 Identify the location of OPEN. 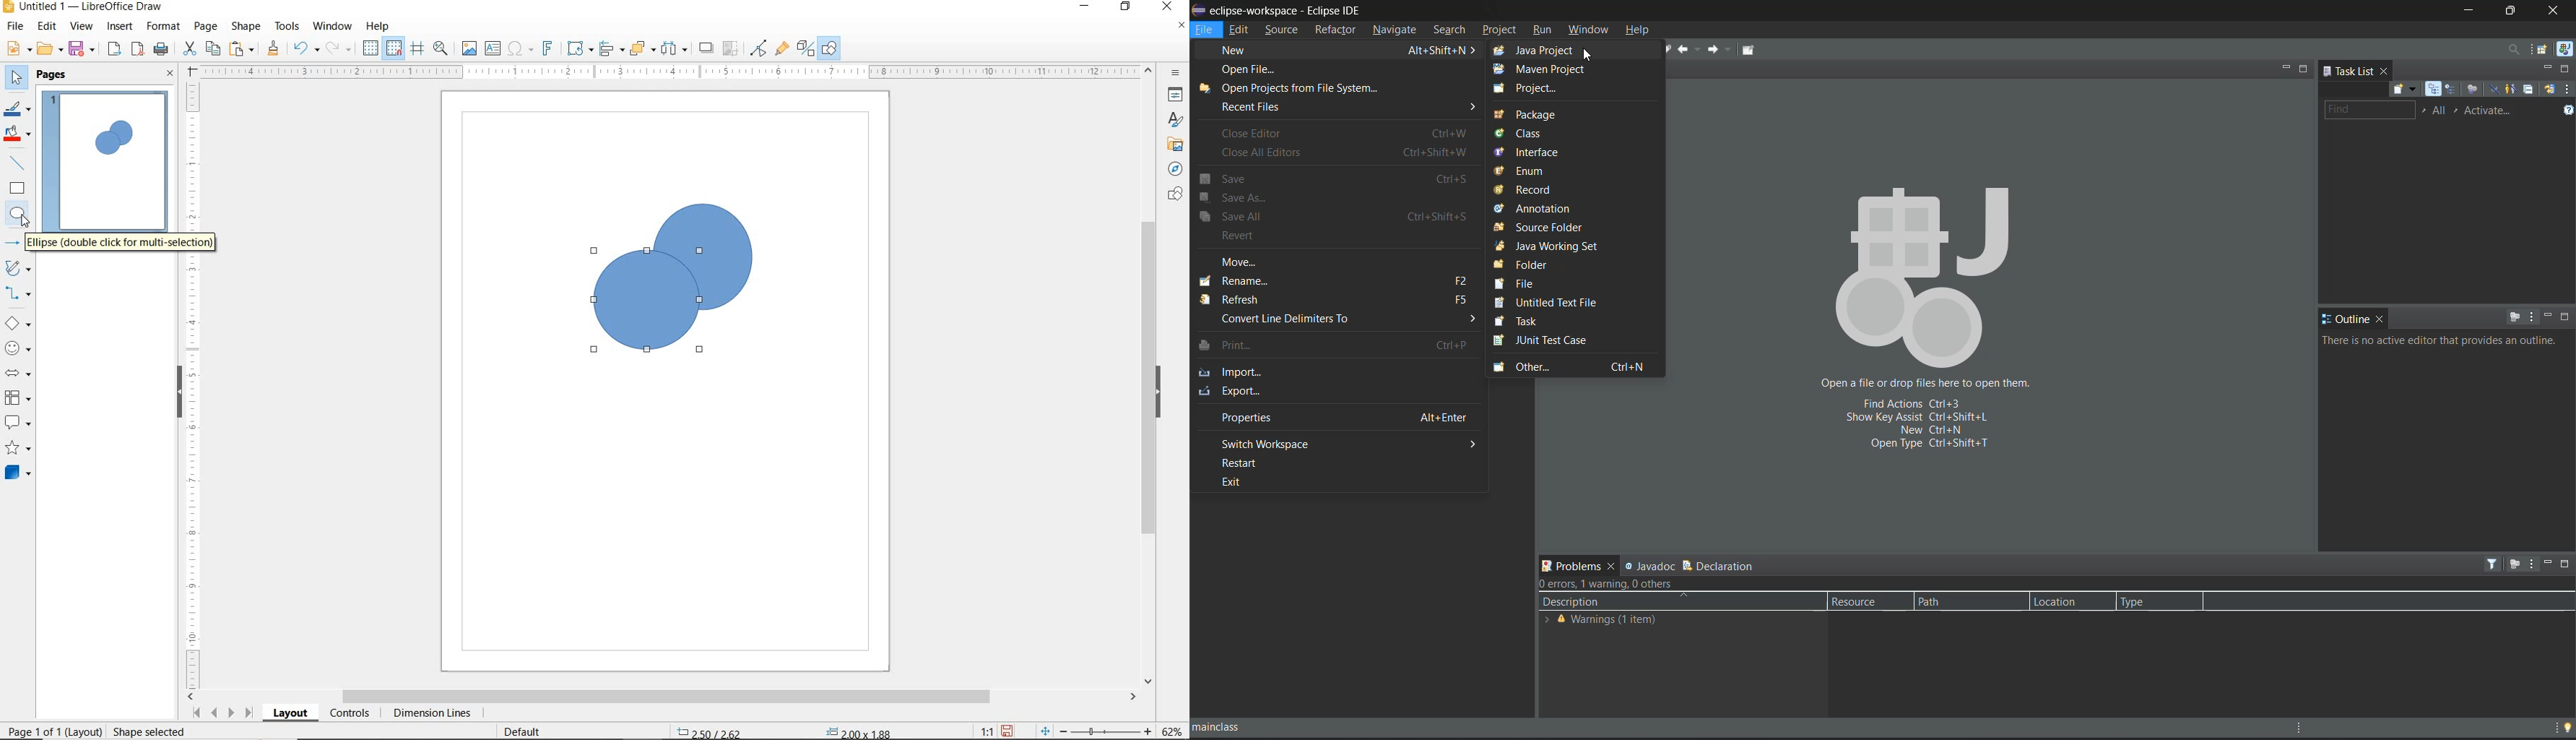
(50, 50).